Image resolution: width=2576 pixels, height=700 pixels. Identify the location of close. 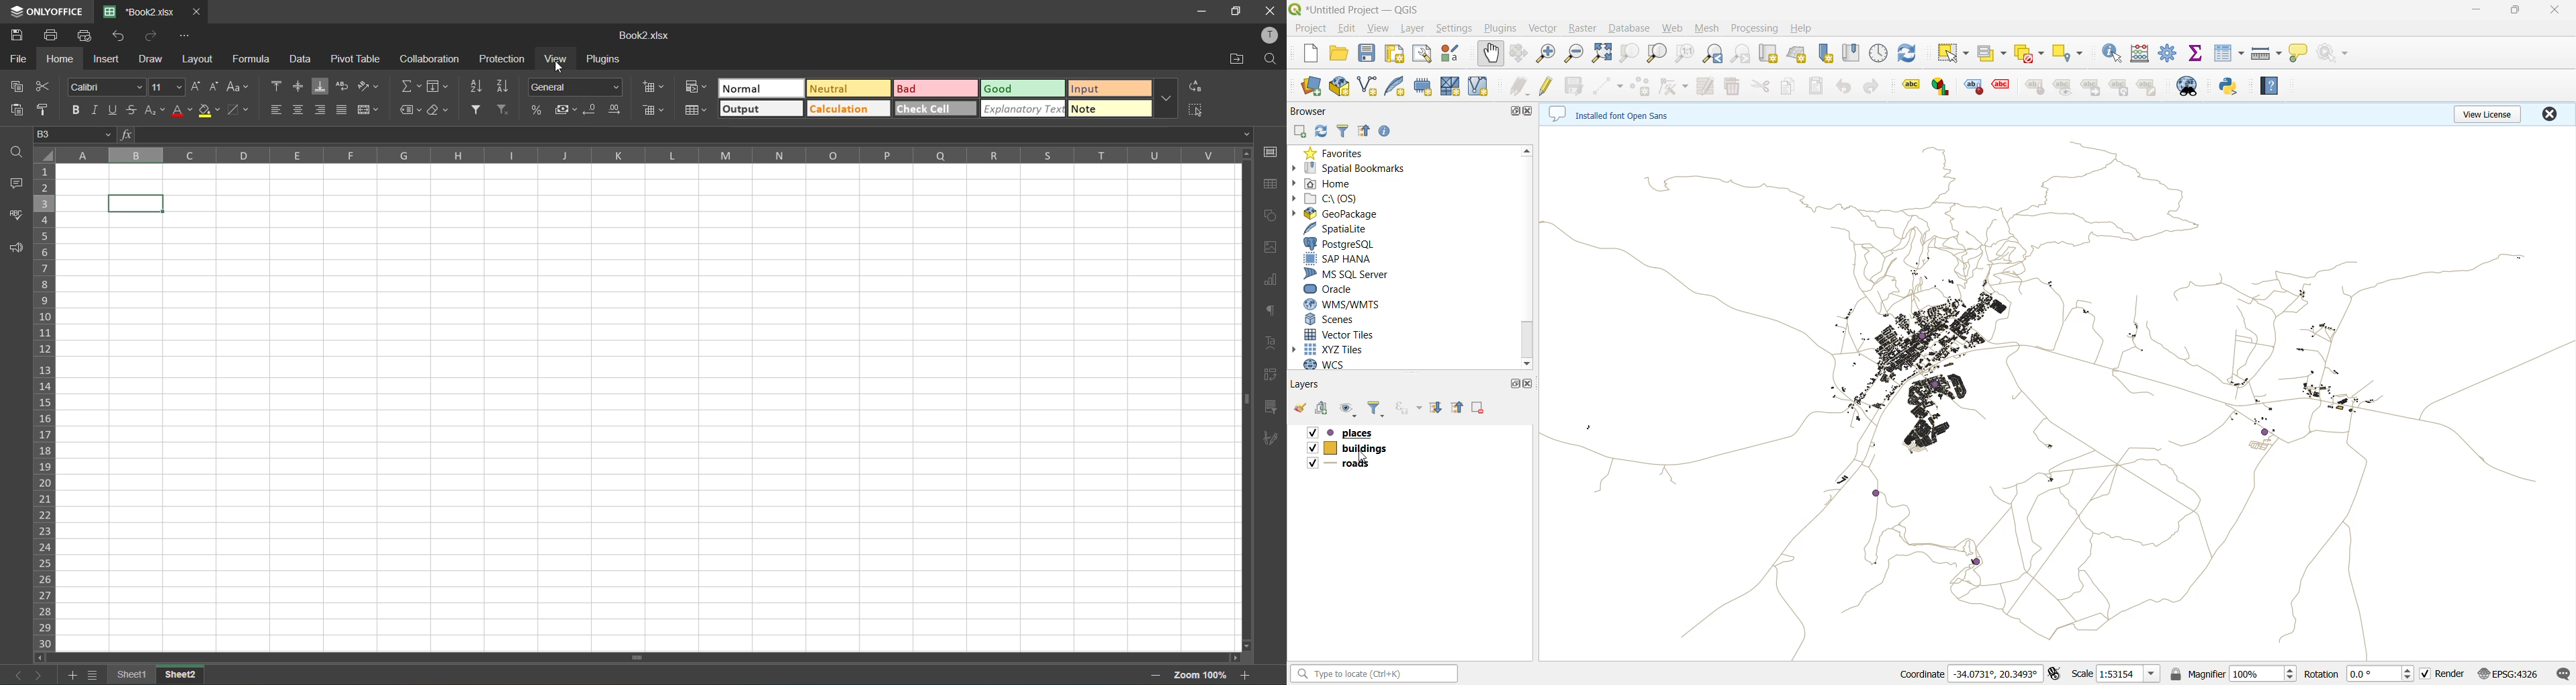
(1269, 11).